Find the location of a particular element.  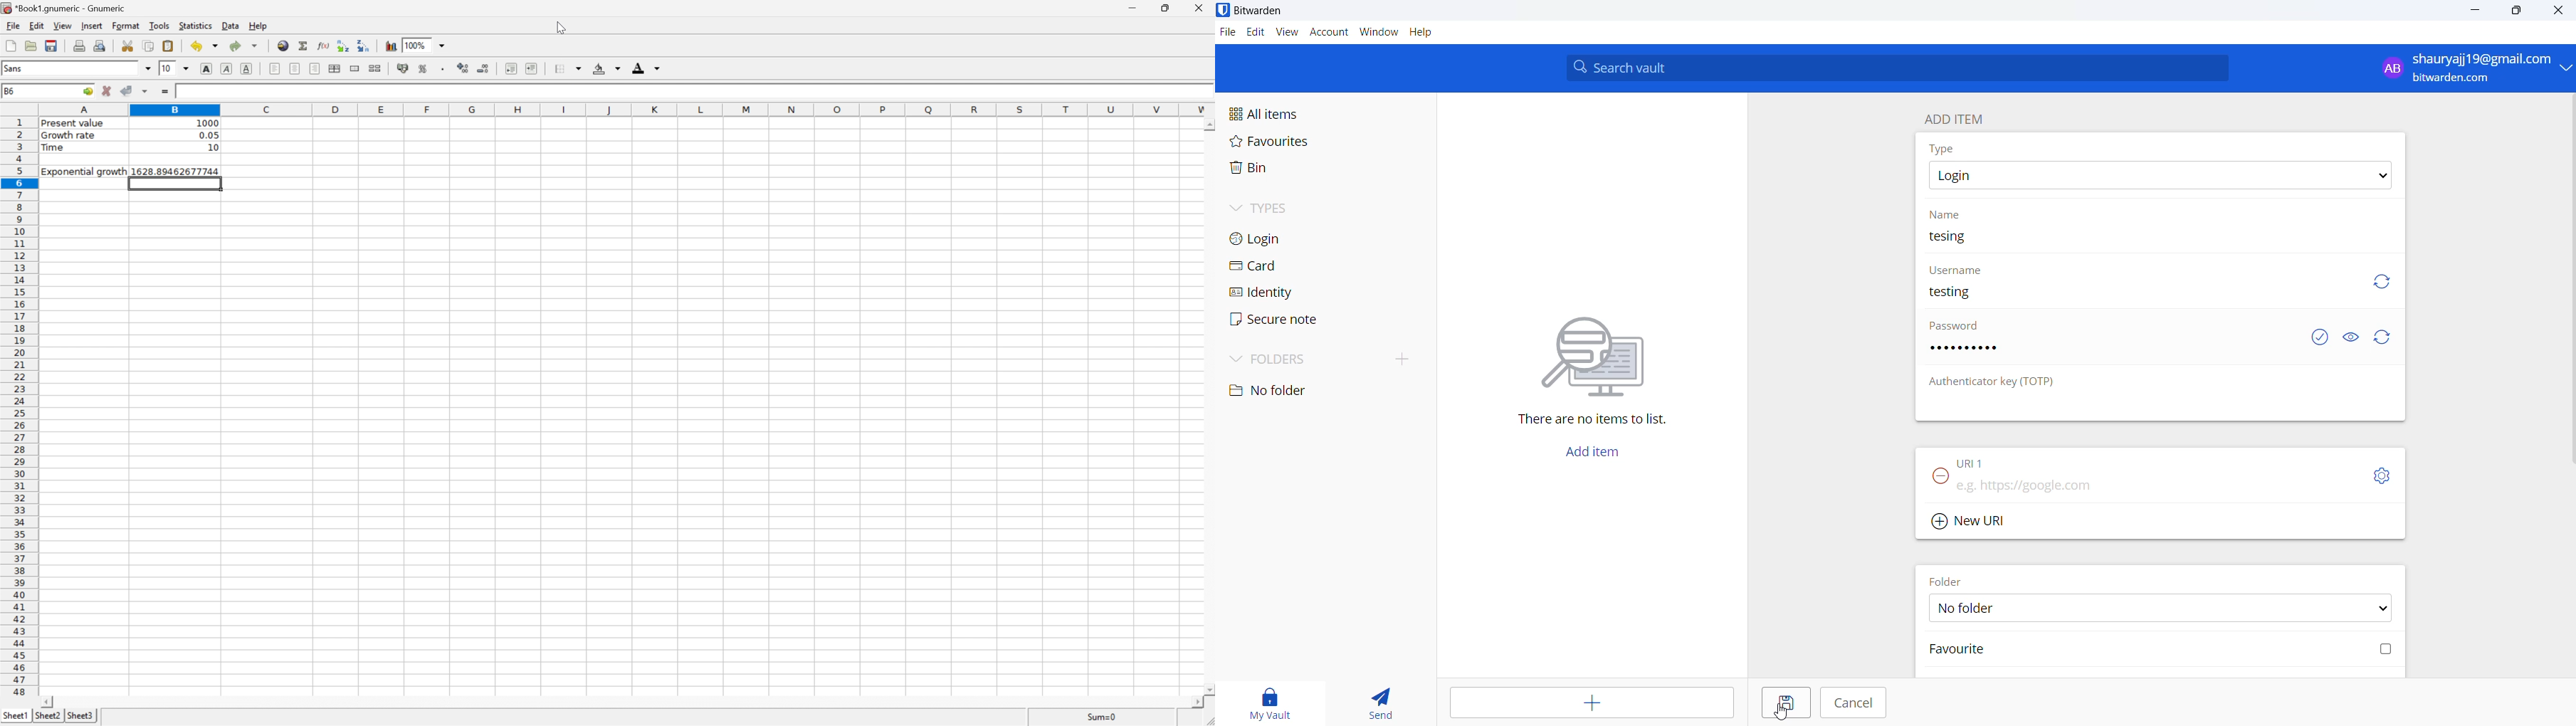

Password heading is located at coordinates (1959, 329).